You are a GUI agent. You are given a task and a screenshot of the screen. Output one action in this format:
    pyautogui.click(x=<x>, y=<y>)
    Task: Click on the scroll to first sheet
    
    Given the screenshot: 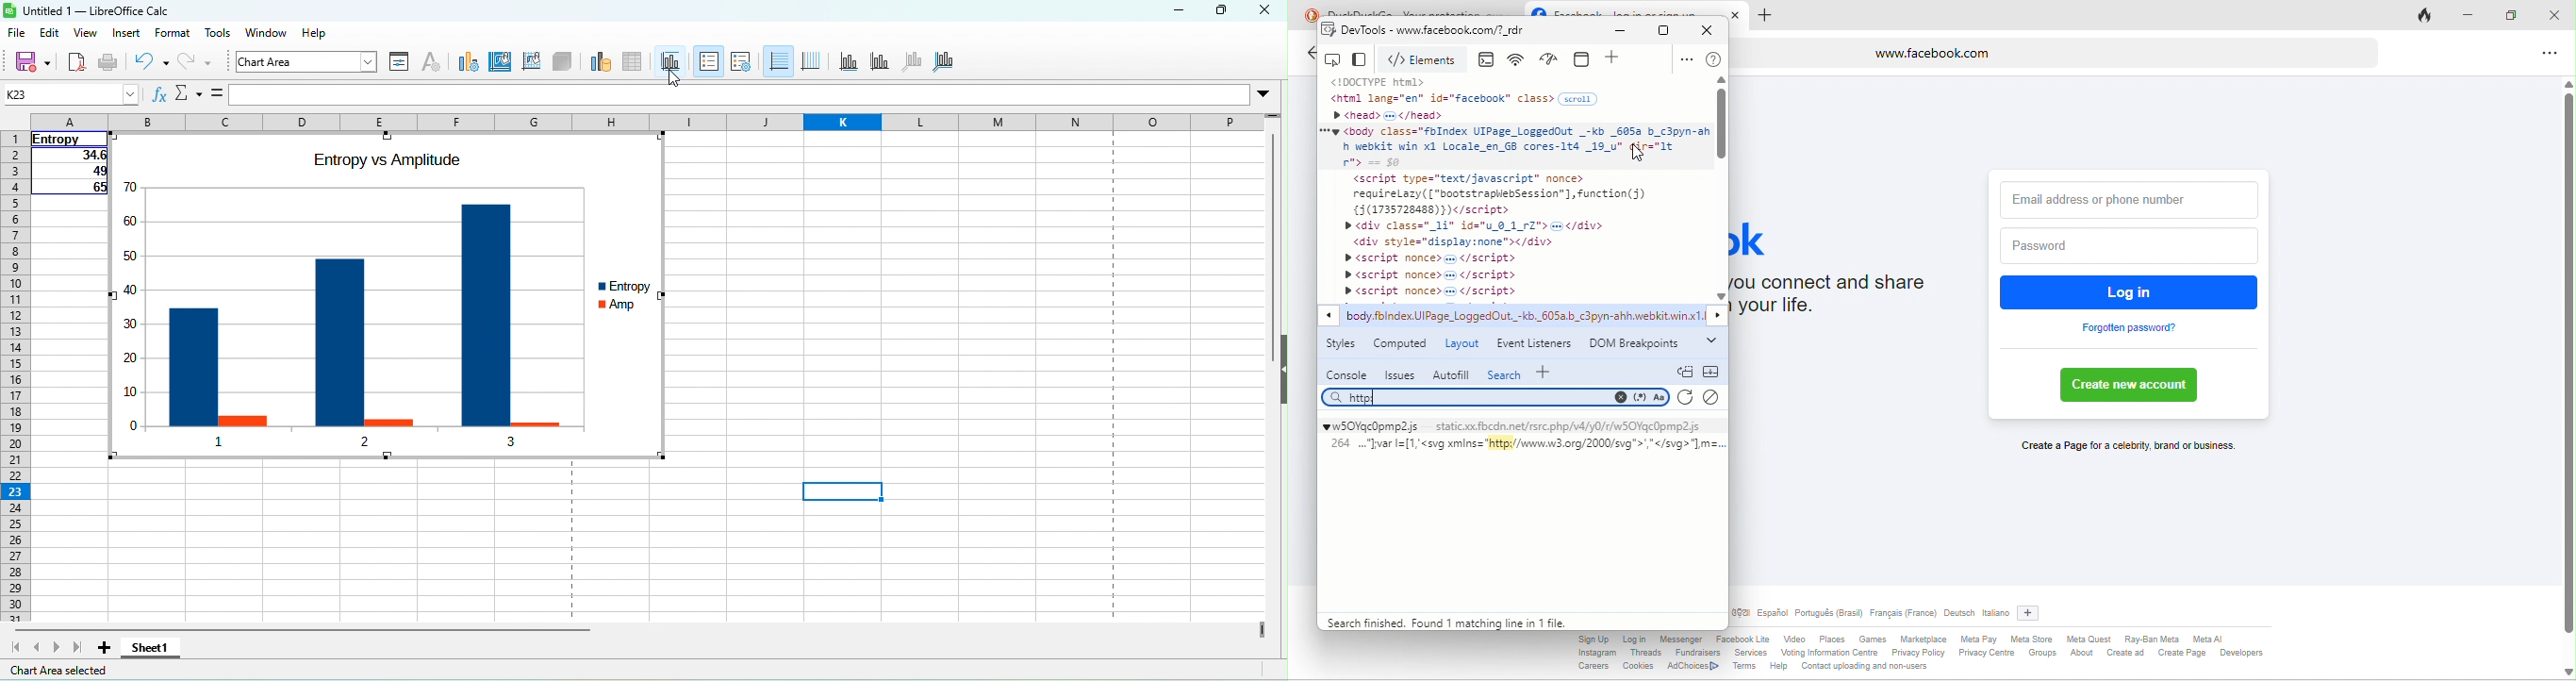 What is the action you would take?
    pyautogui.click(x=15, y=648)
    